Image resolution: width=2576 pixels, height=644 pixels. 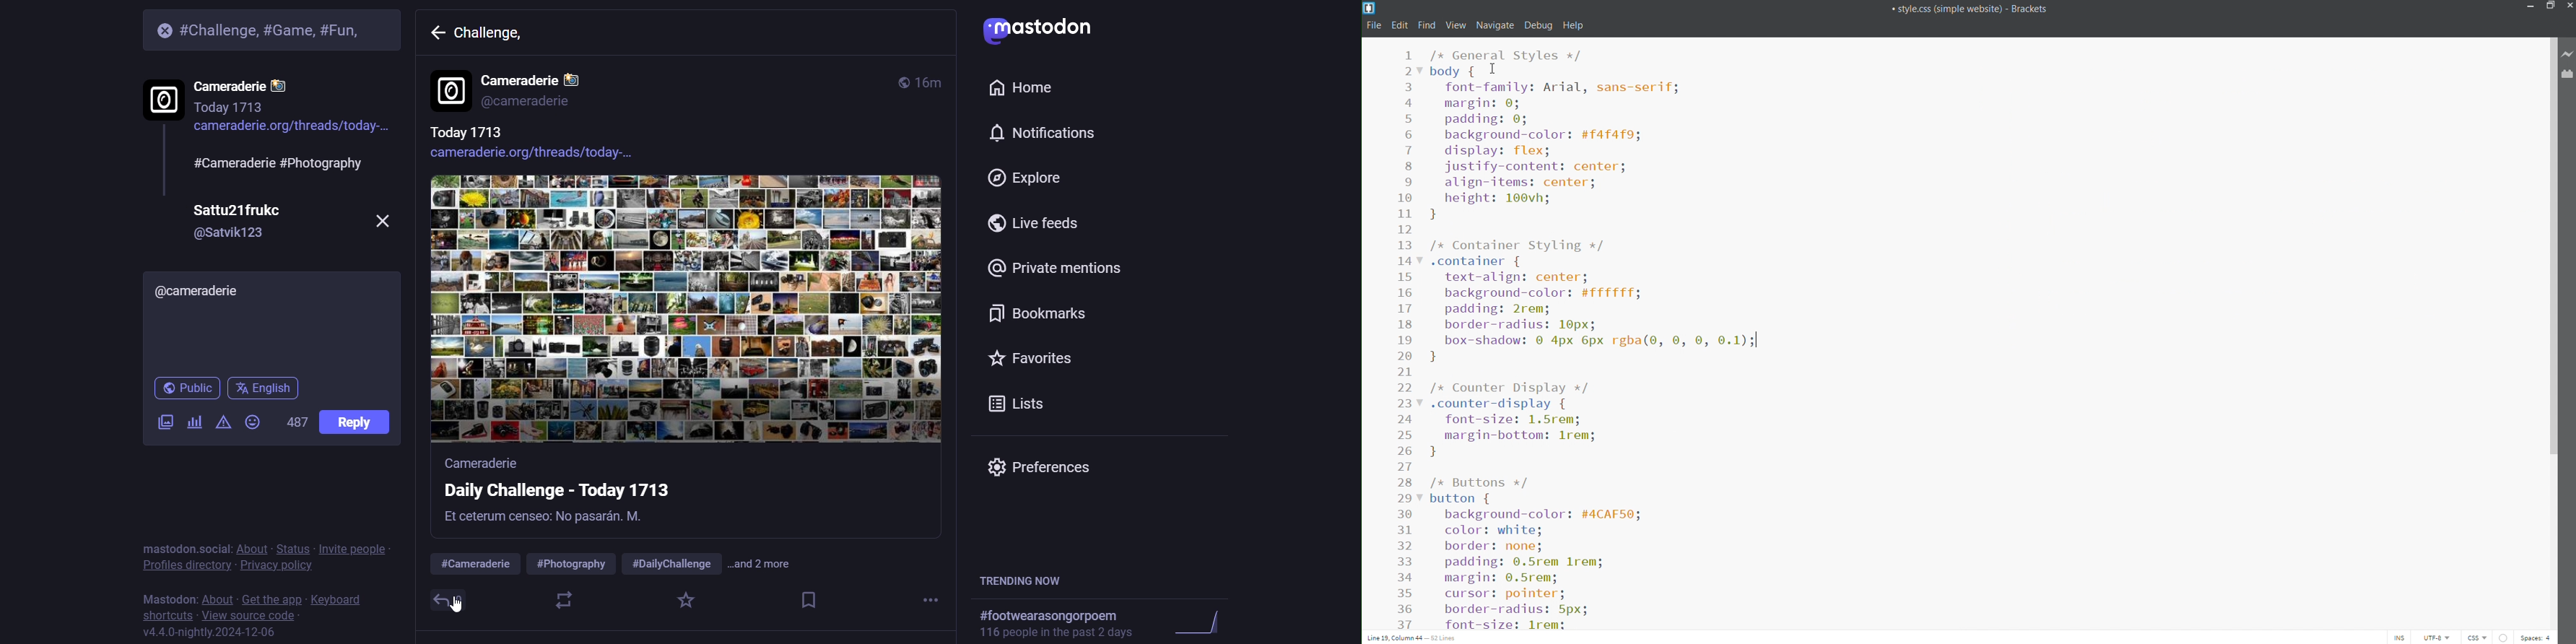 What do you see at coordinates (186, 565) in the screenshot?
I see `profile directory` at bounding box center [186, 565].